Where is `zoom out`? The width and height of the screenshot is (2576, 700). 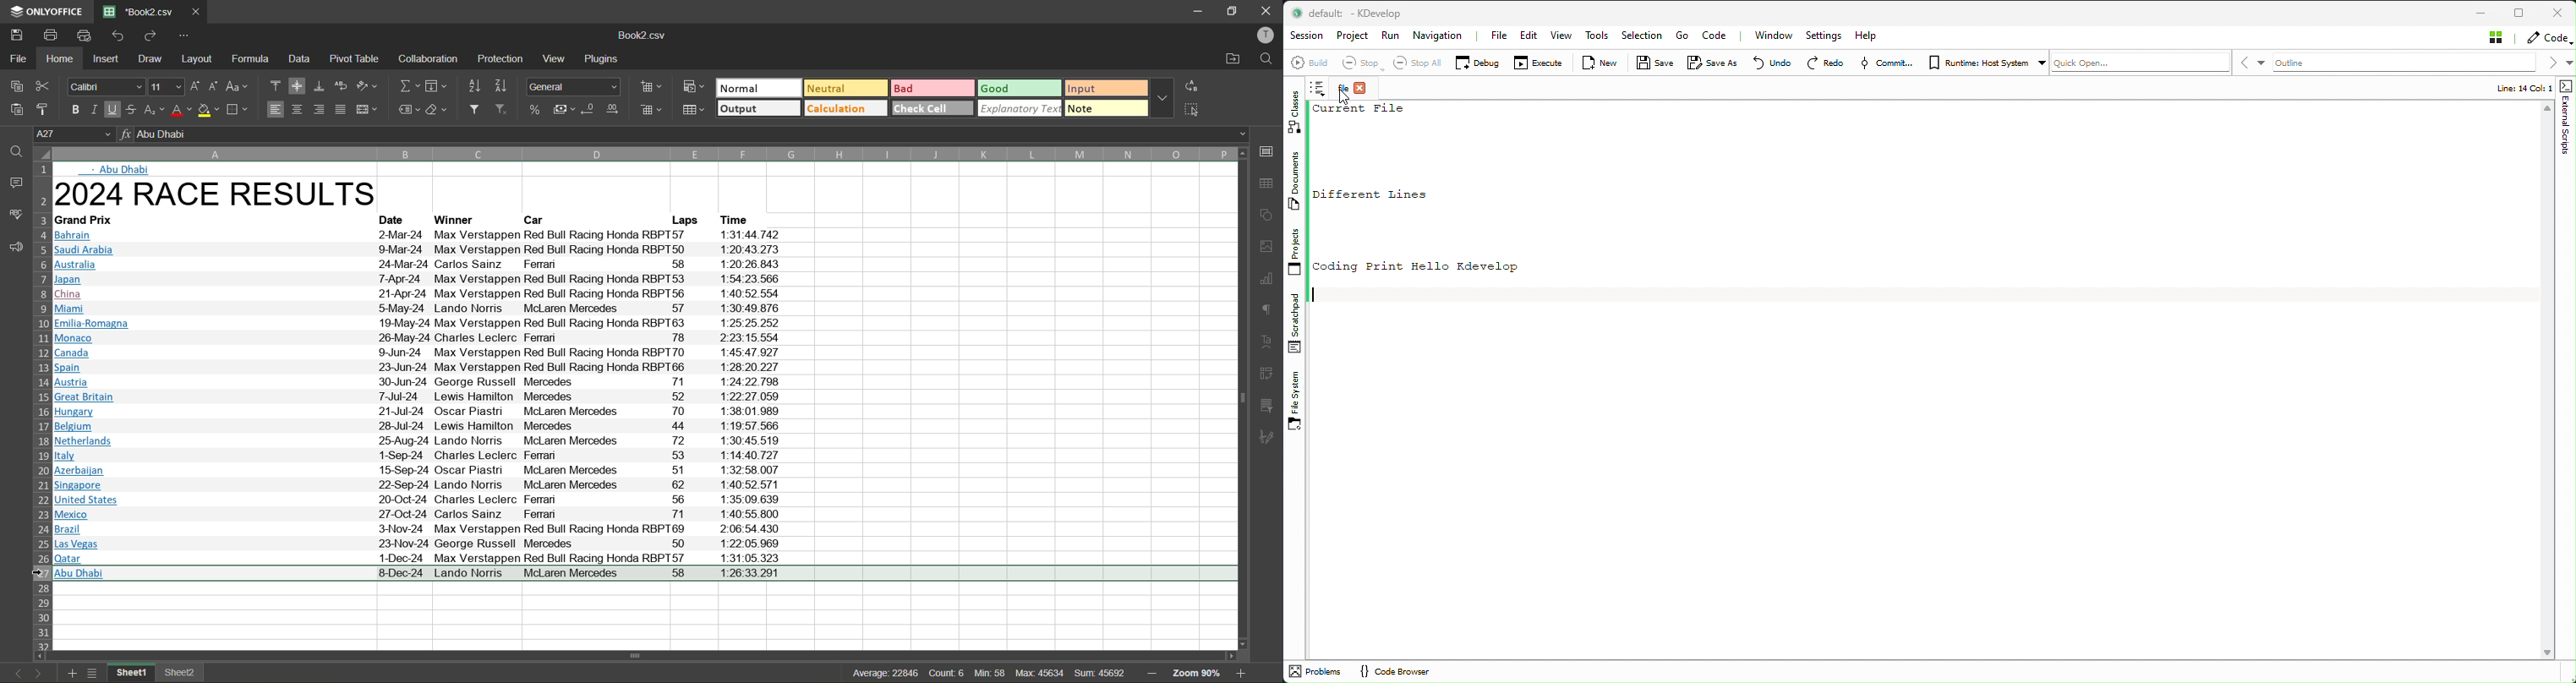 zoom out is located at coordinates (1152, 671).